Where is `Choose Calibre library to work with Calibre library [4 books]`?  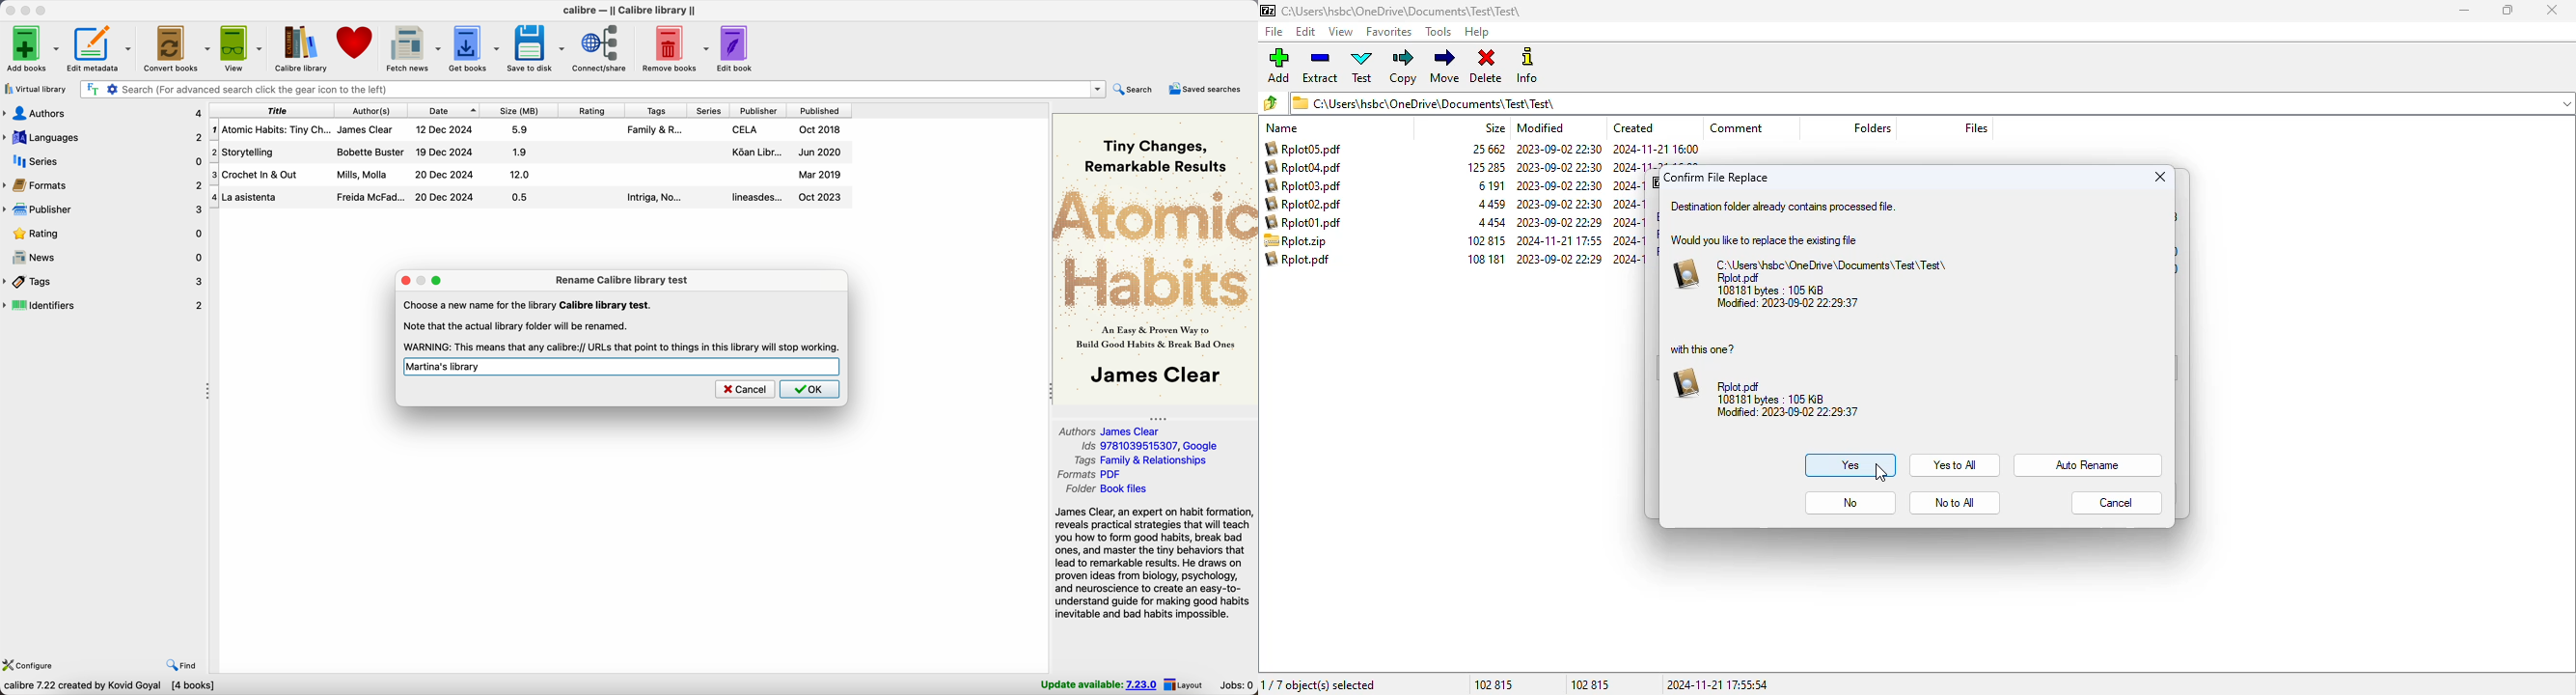
Choose Calibre library to work with Calibre library [4 books] is located at coordinates (143, 686).